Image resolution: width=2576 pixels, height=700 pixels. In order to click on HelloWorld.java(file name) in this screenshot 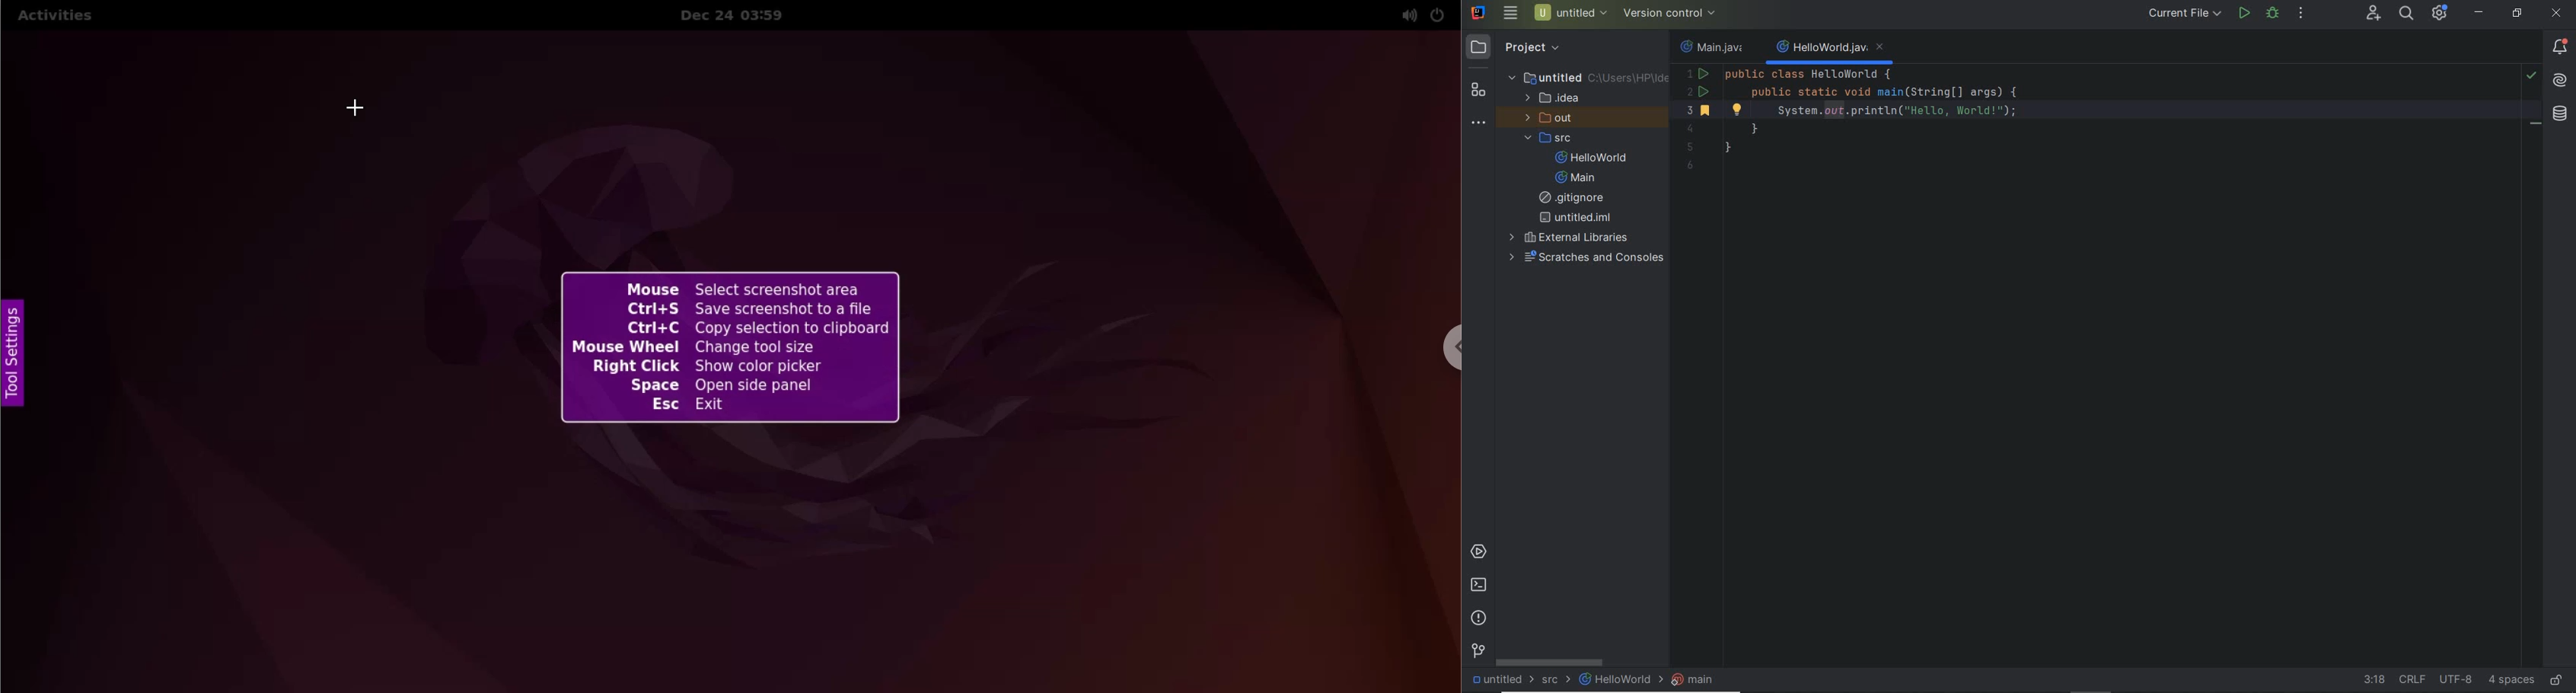, I will do `click(1830, 48)`.